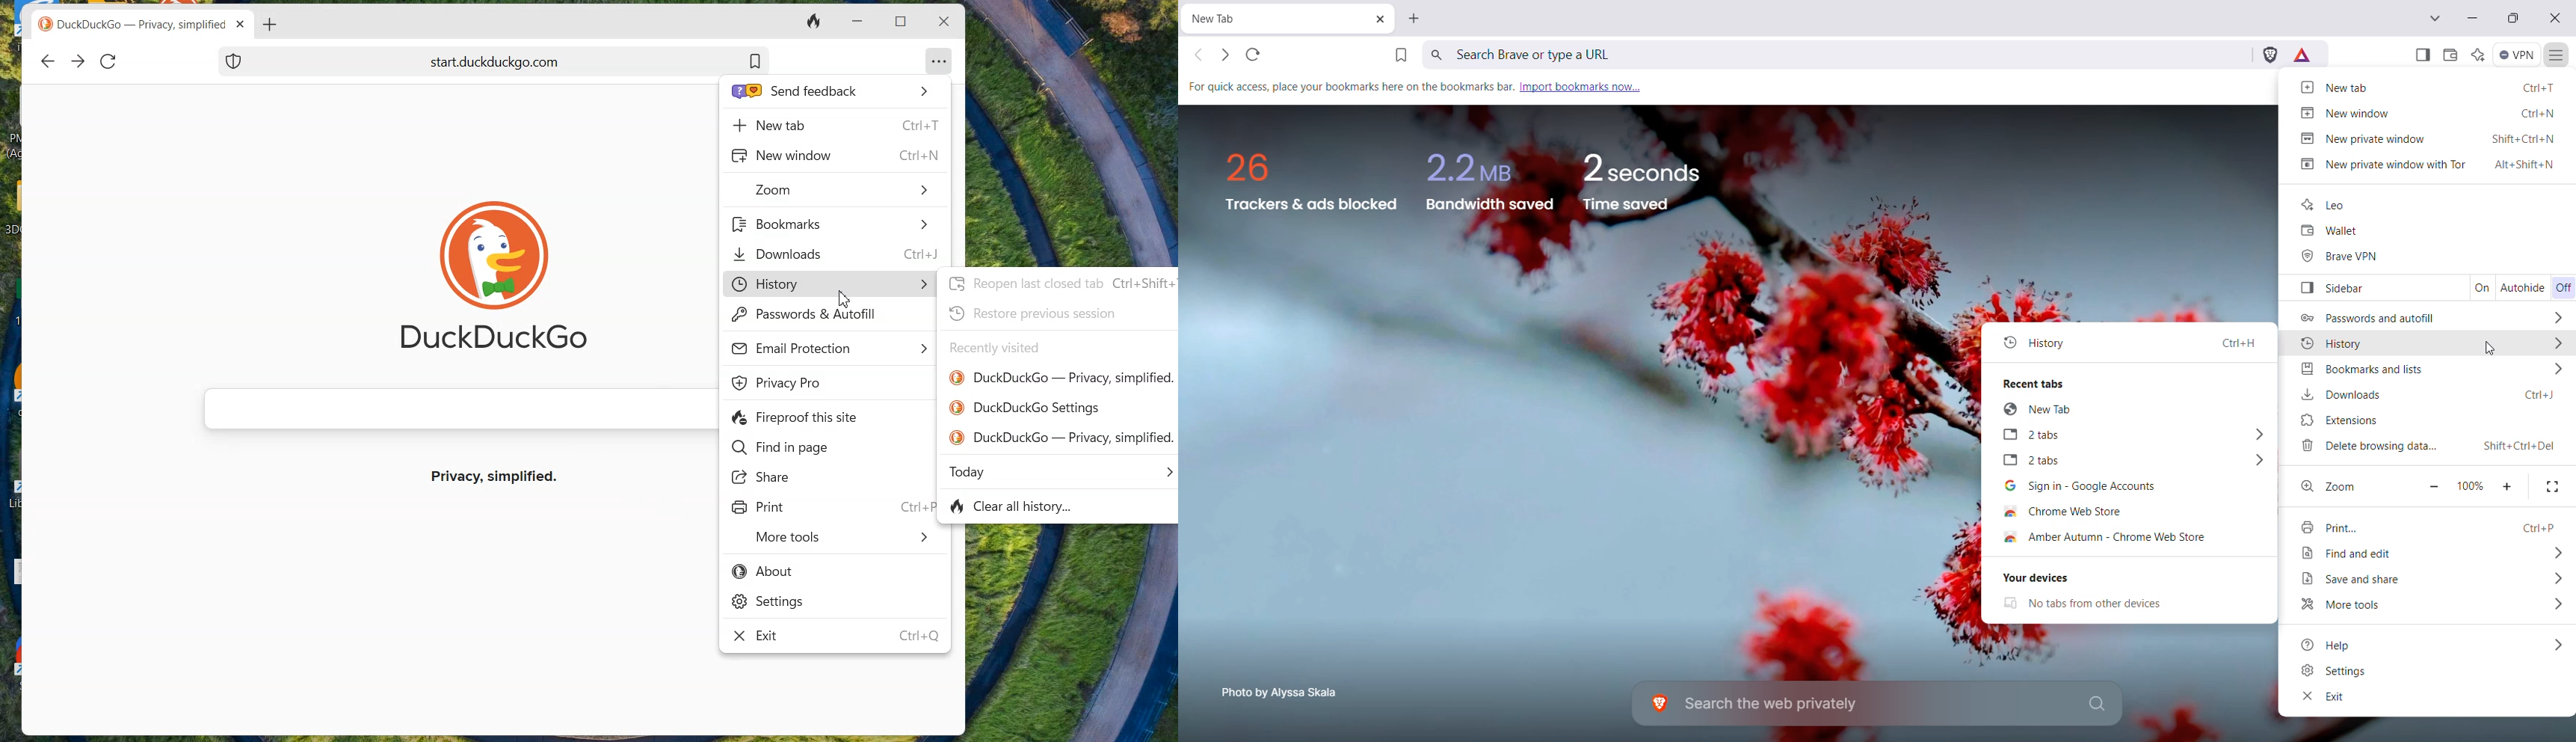 The height and width of the screenshot is (756, 2576). Describe the element at coordinates (2133, 410) in the screenshot. I see `NewTab` at that location.